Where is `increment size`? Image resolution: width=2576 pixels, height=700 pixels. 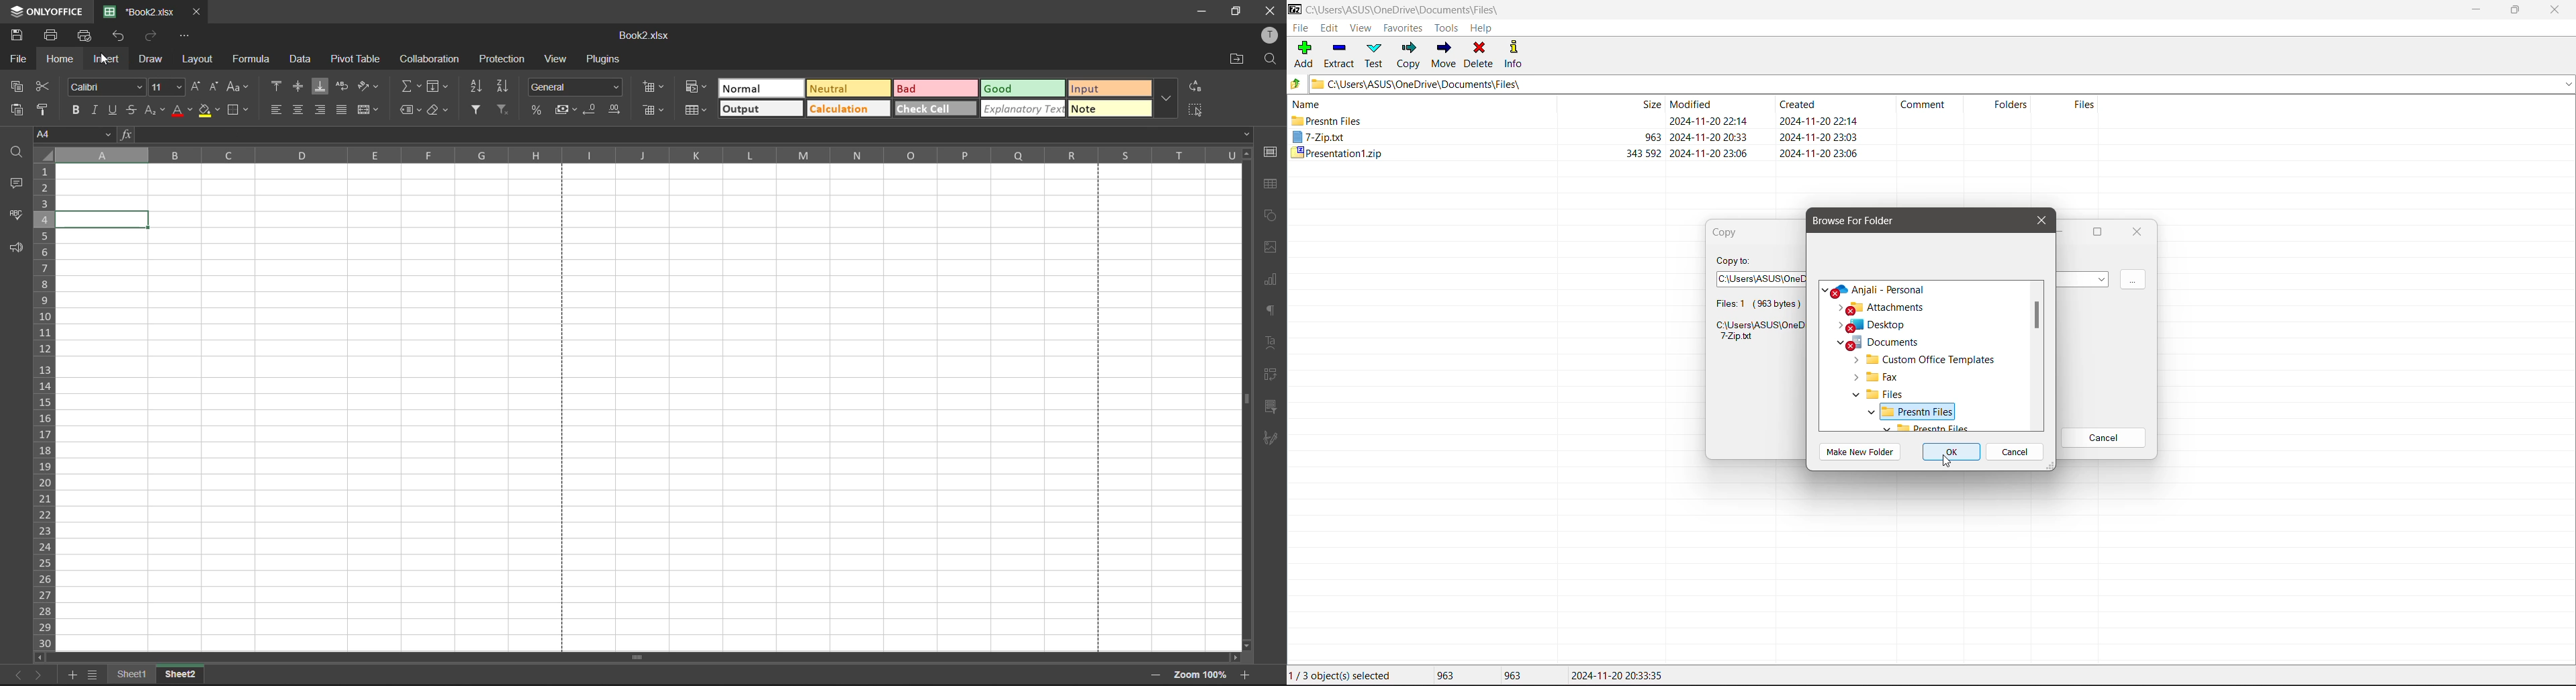
increment size is located at coordinates (195, 86).